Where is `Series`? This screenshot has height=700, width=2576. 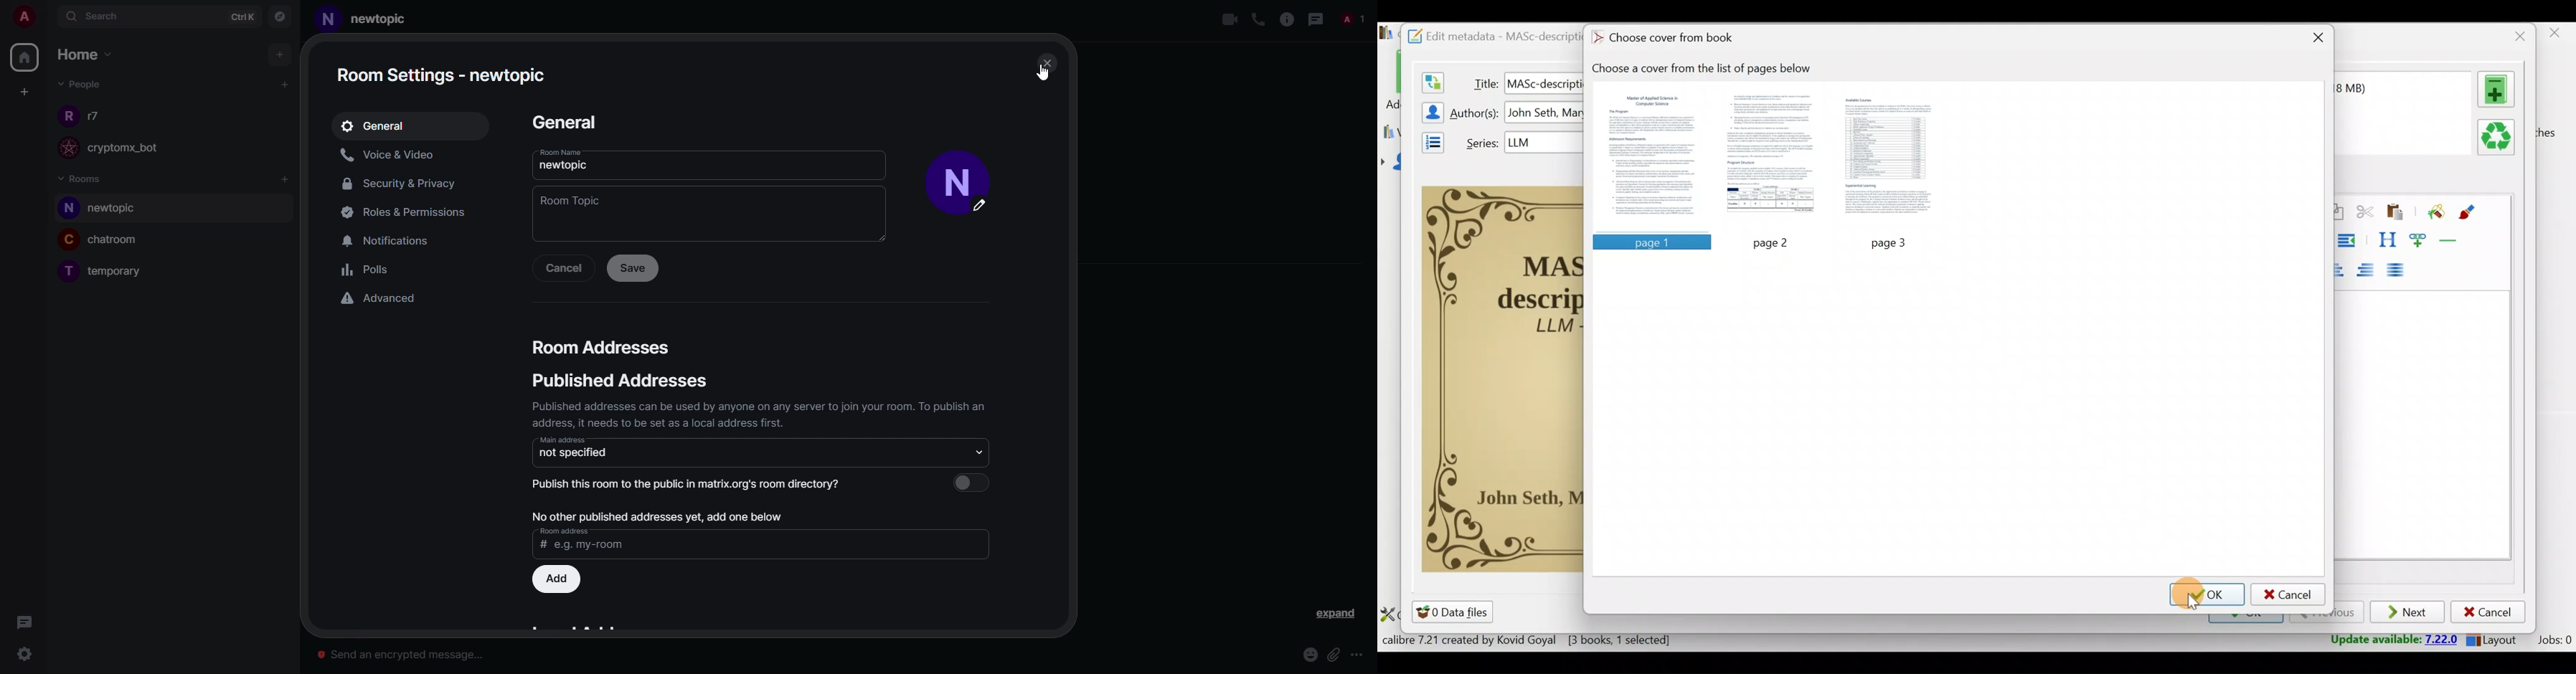
Series is located at coordinates (1479, 142).